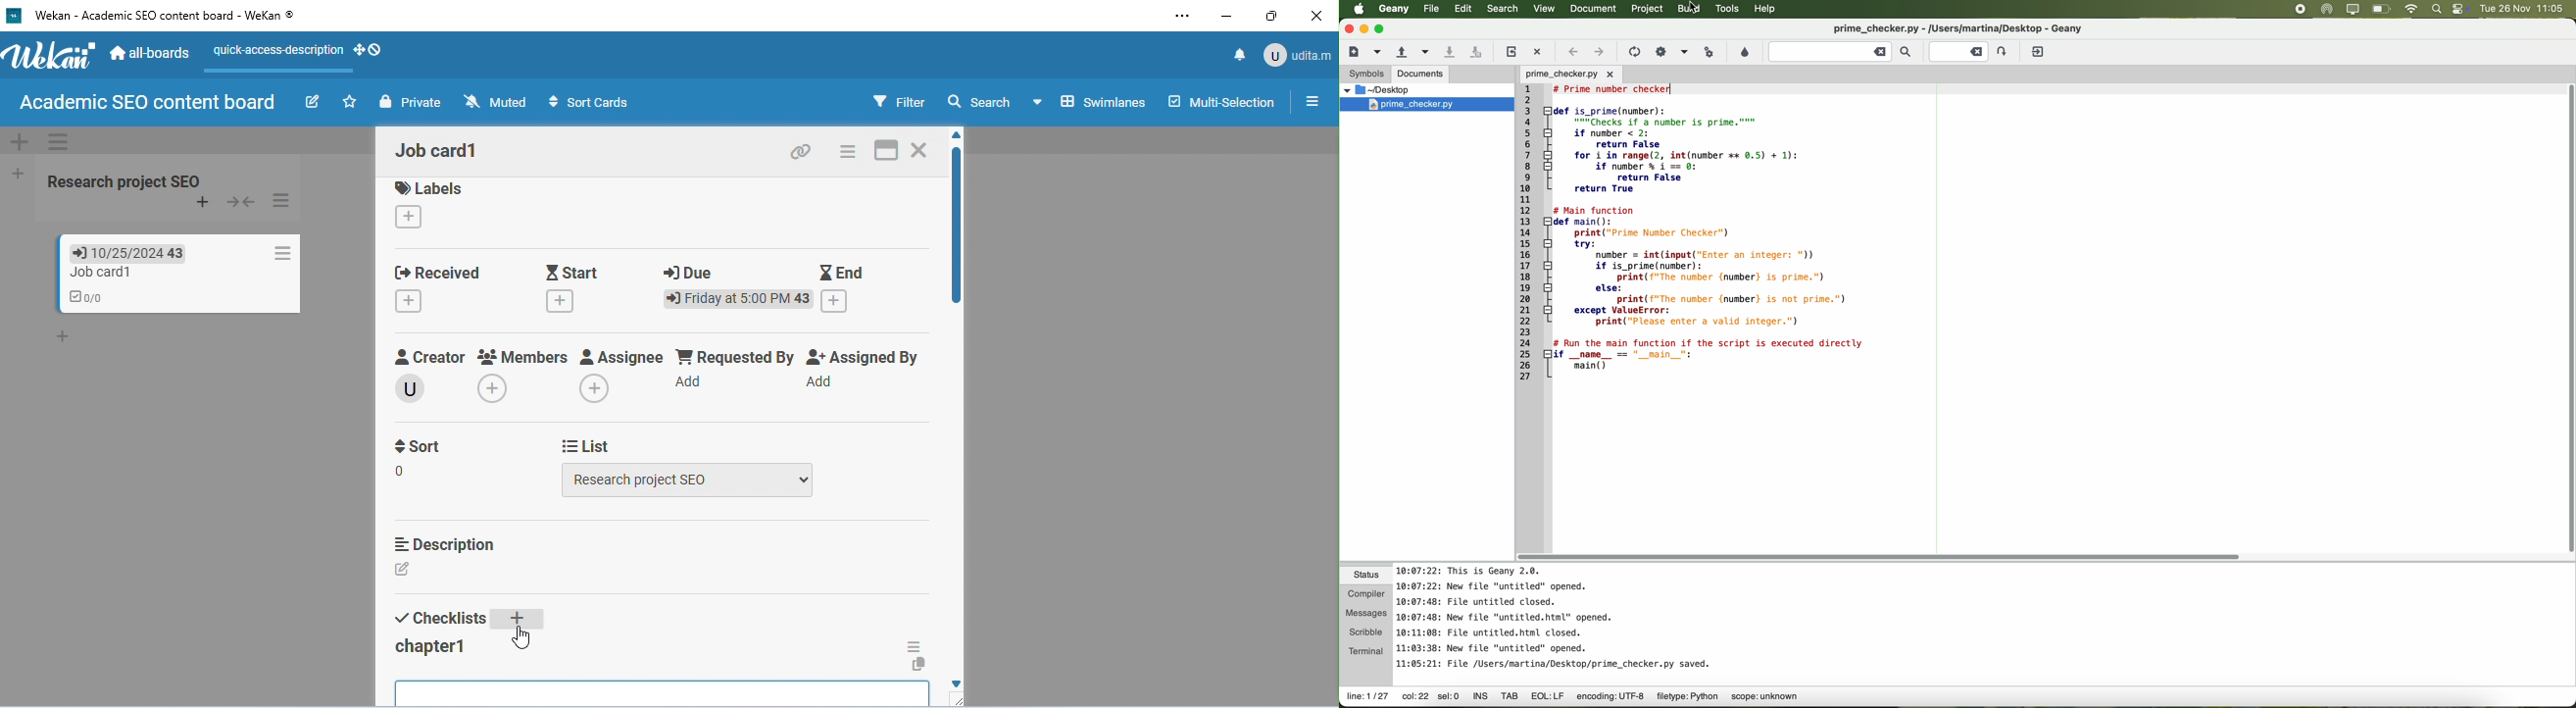 This screenshot has width=2576, height=728. I want to click on messages, so click(1367, 610).